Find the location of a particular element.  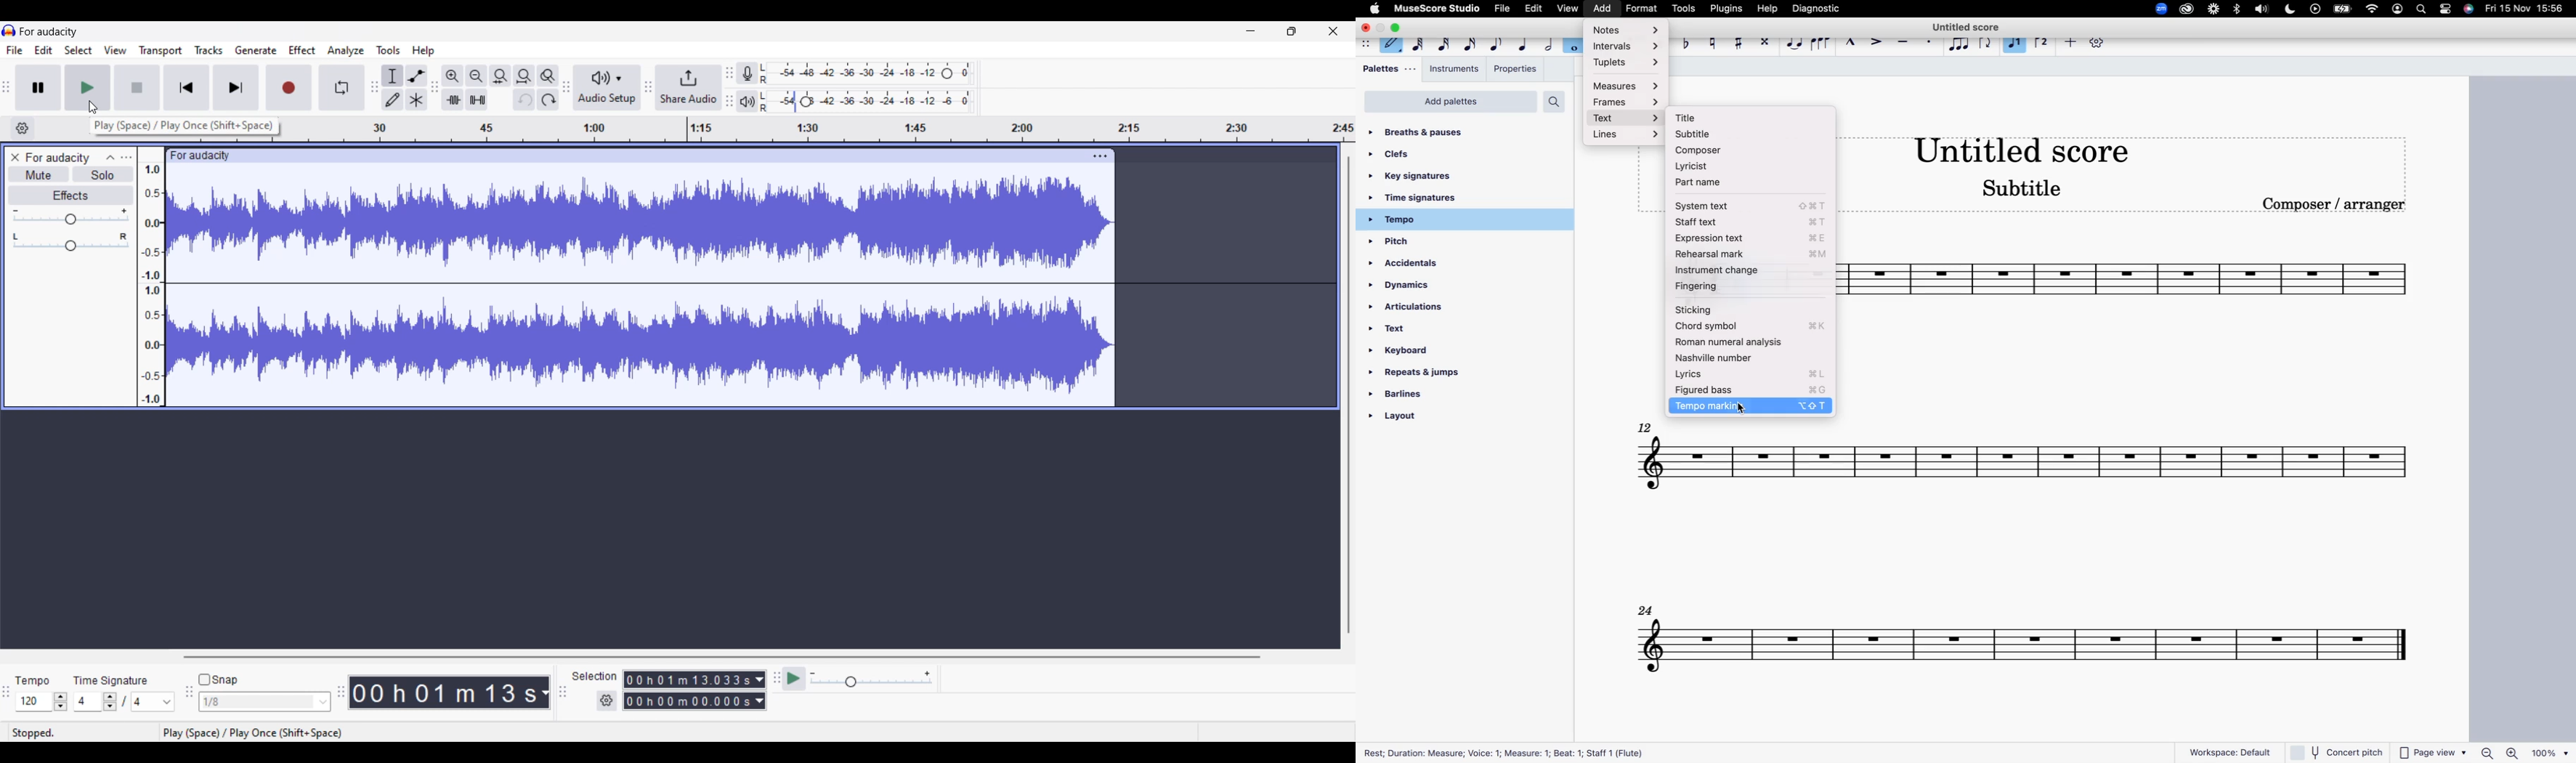

Play/Play once is located at coordinates (87, 88).